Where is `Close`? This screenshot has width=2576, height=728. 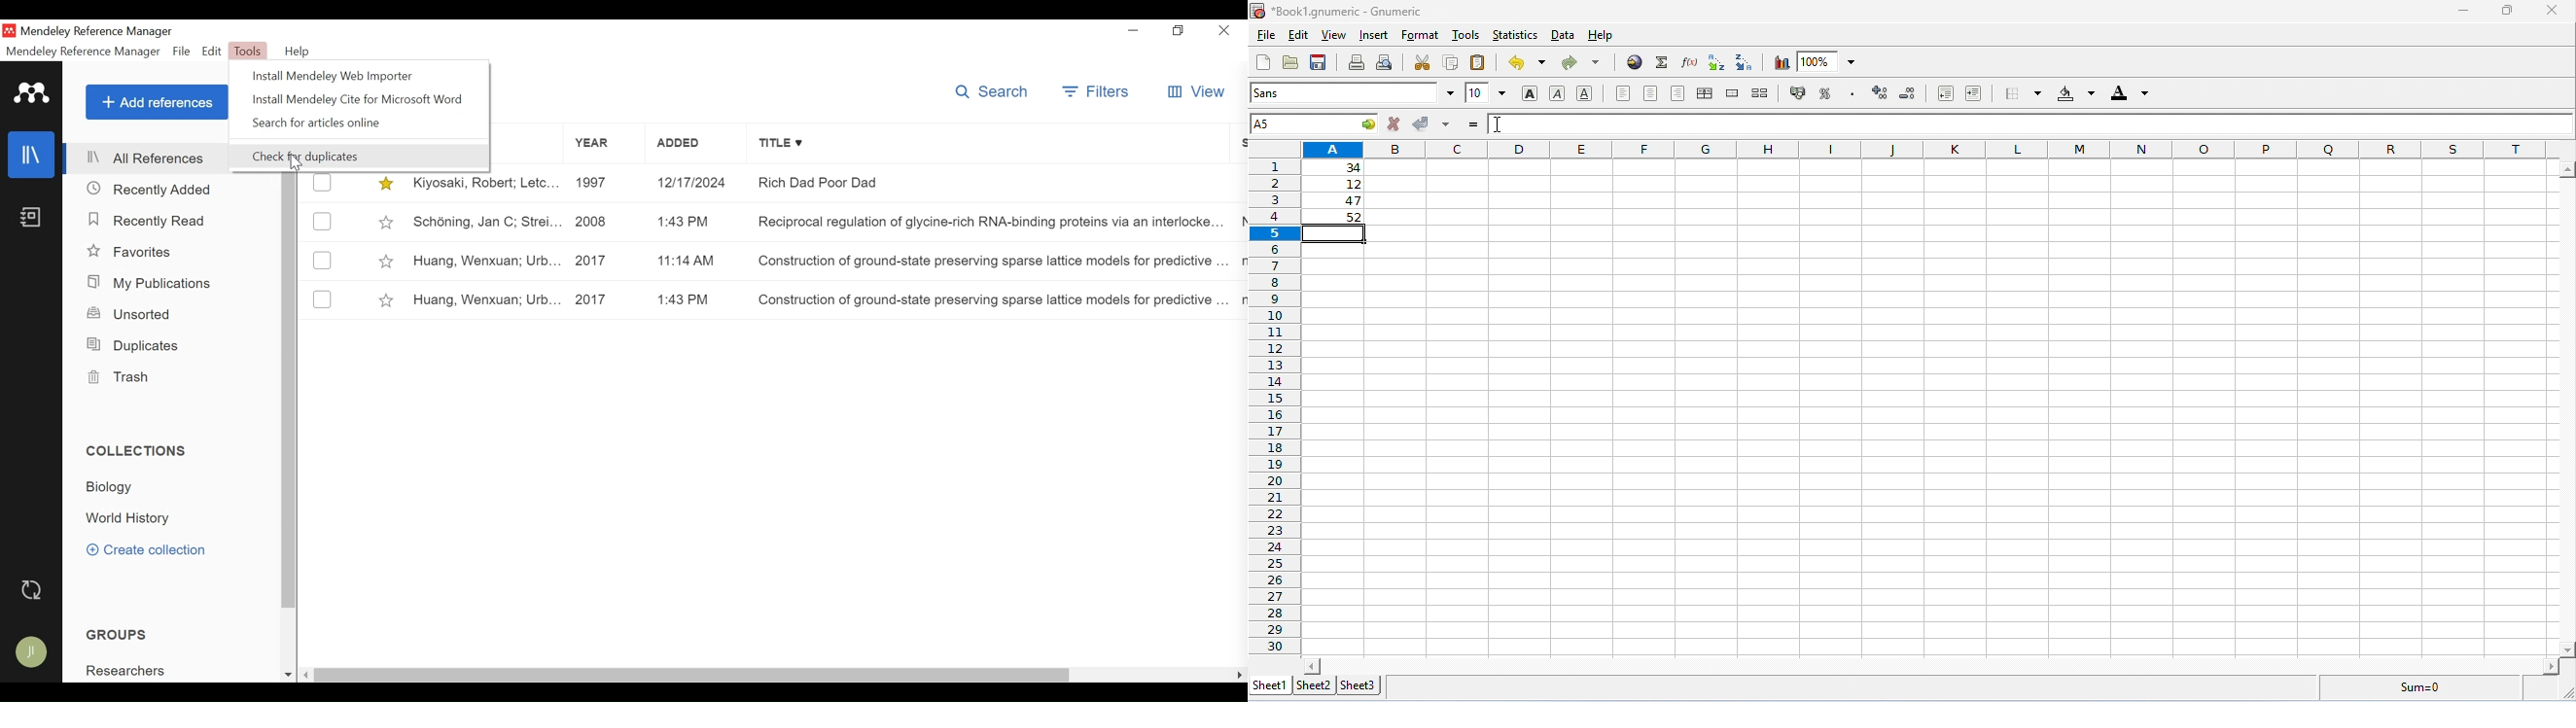 Close is located at coordinates (1225, 31).